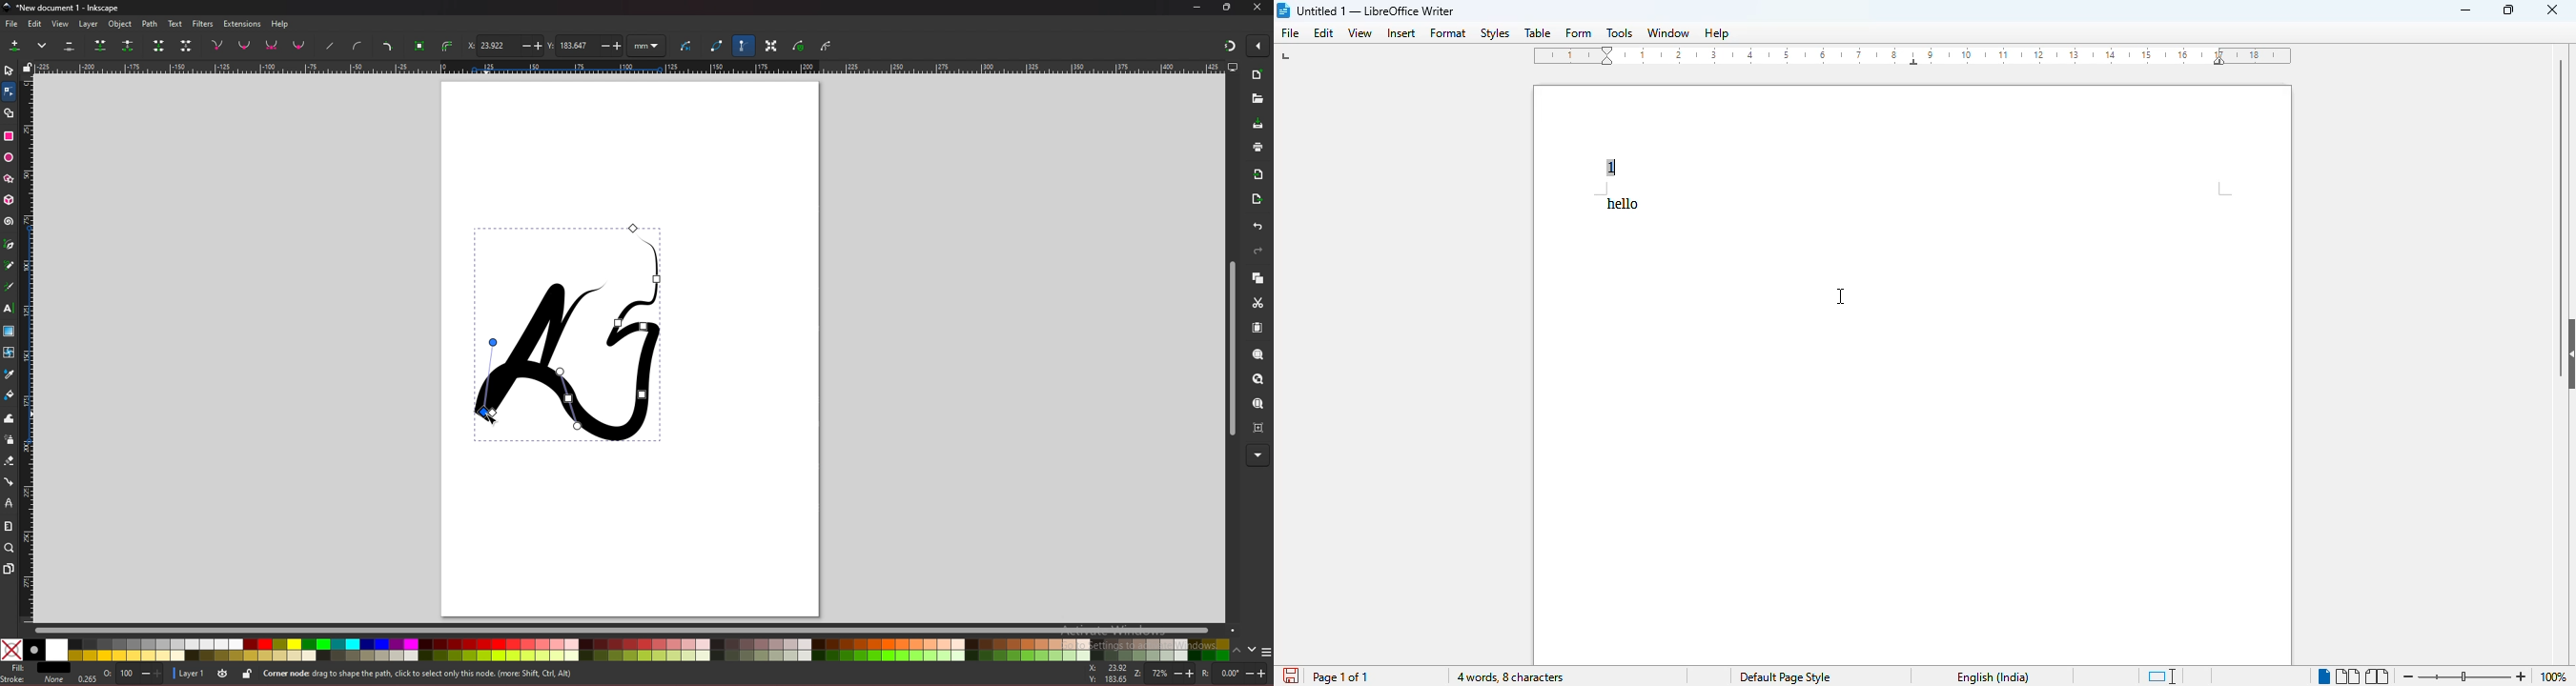 The width and height of the screenshot is (2576, 700). Describe the element at coordinates (1340, 677) in the screenshot. I see `page 1 of 1` at that location.